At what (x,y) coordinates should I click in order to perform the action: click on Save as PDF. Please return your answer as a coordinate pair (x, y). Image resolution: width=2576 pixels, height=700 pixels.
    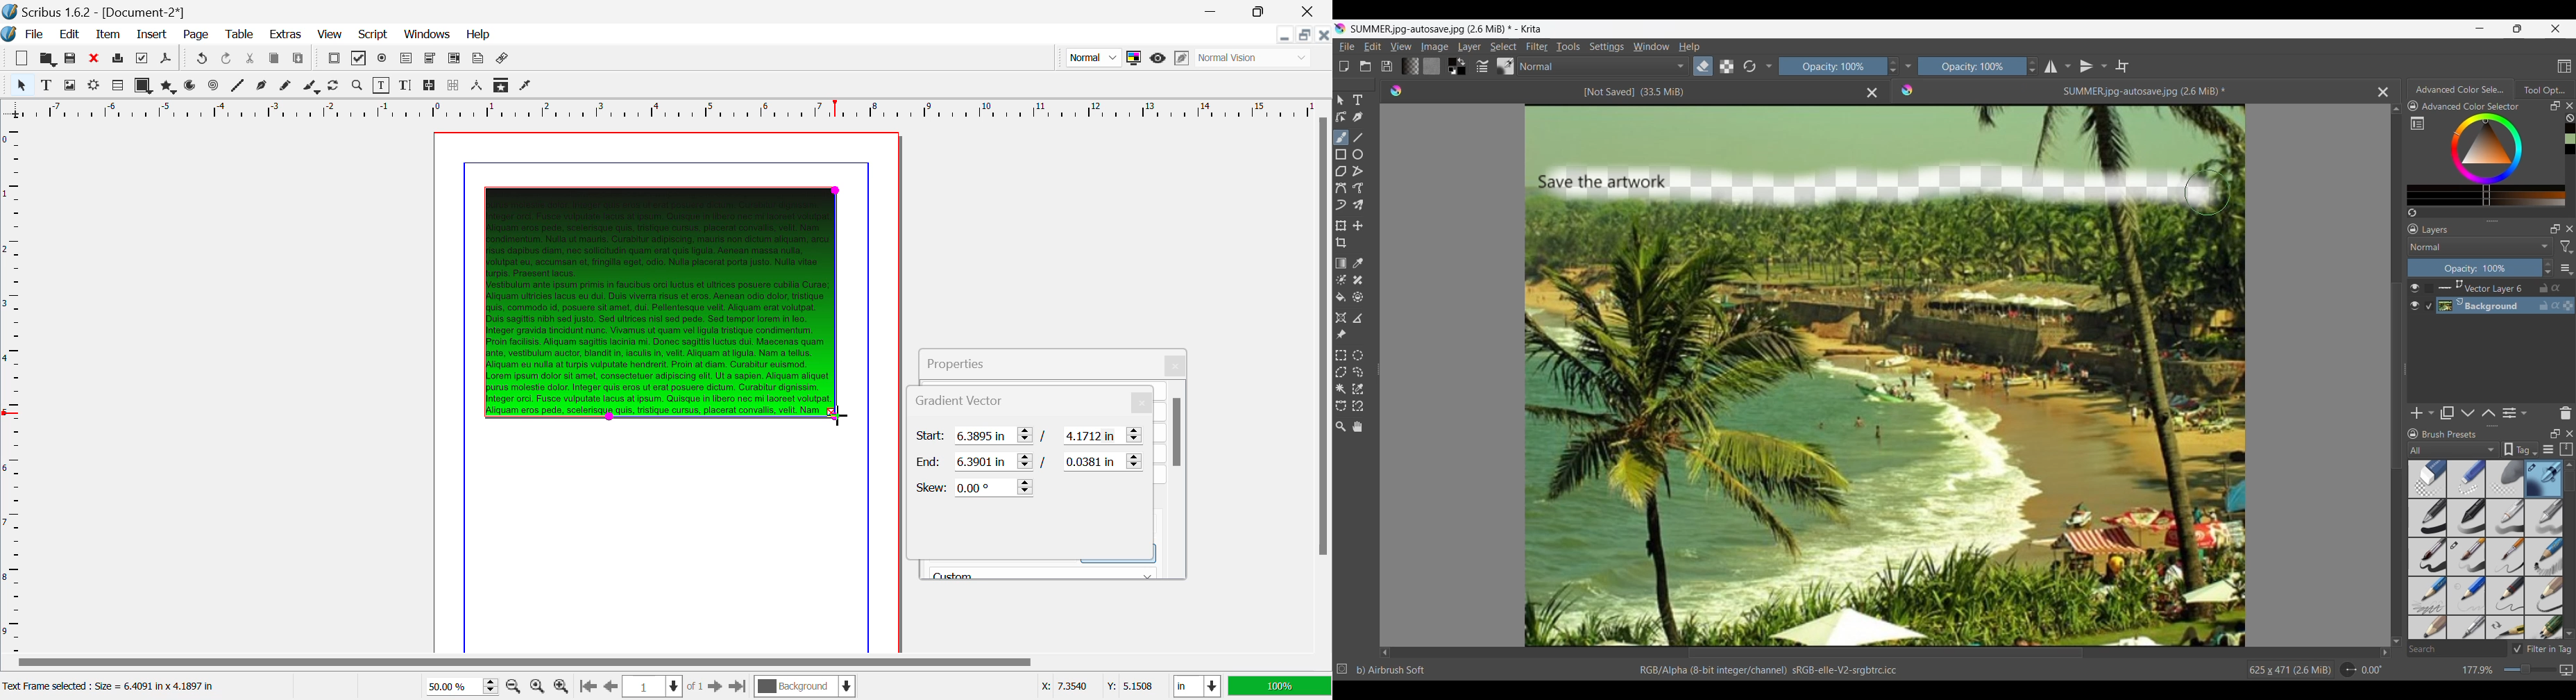
    Looking at the image, I should click on (167, 60).